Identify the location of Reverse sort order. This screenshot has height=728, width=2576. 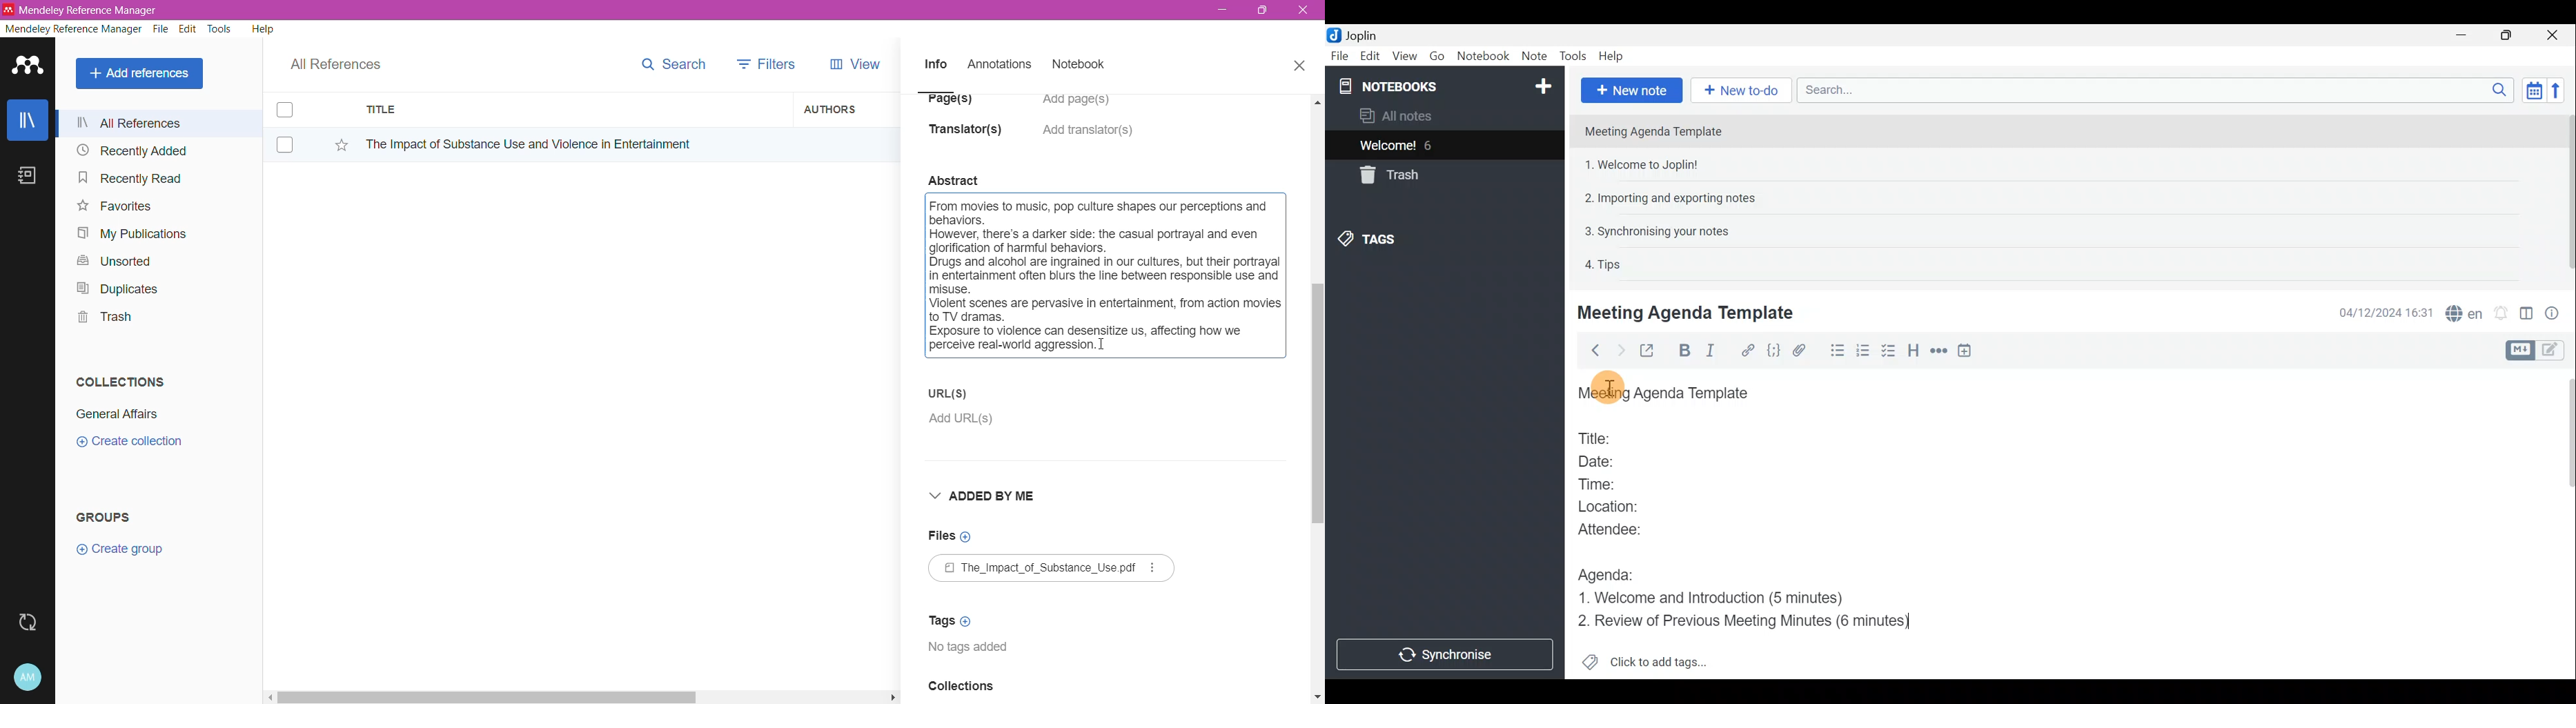
(2557, 91).